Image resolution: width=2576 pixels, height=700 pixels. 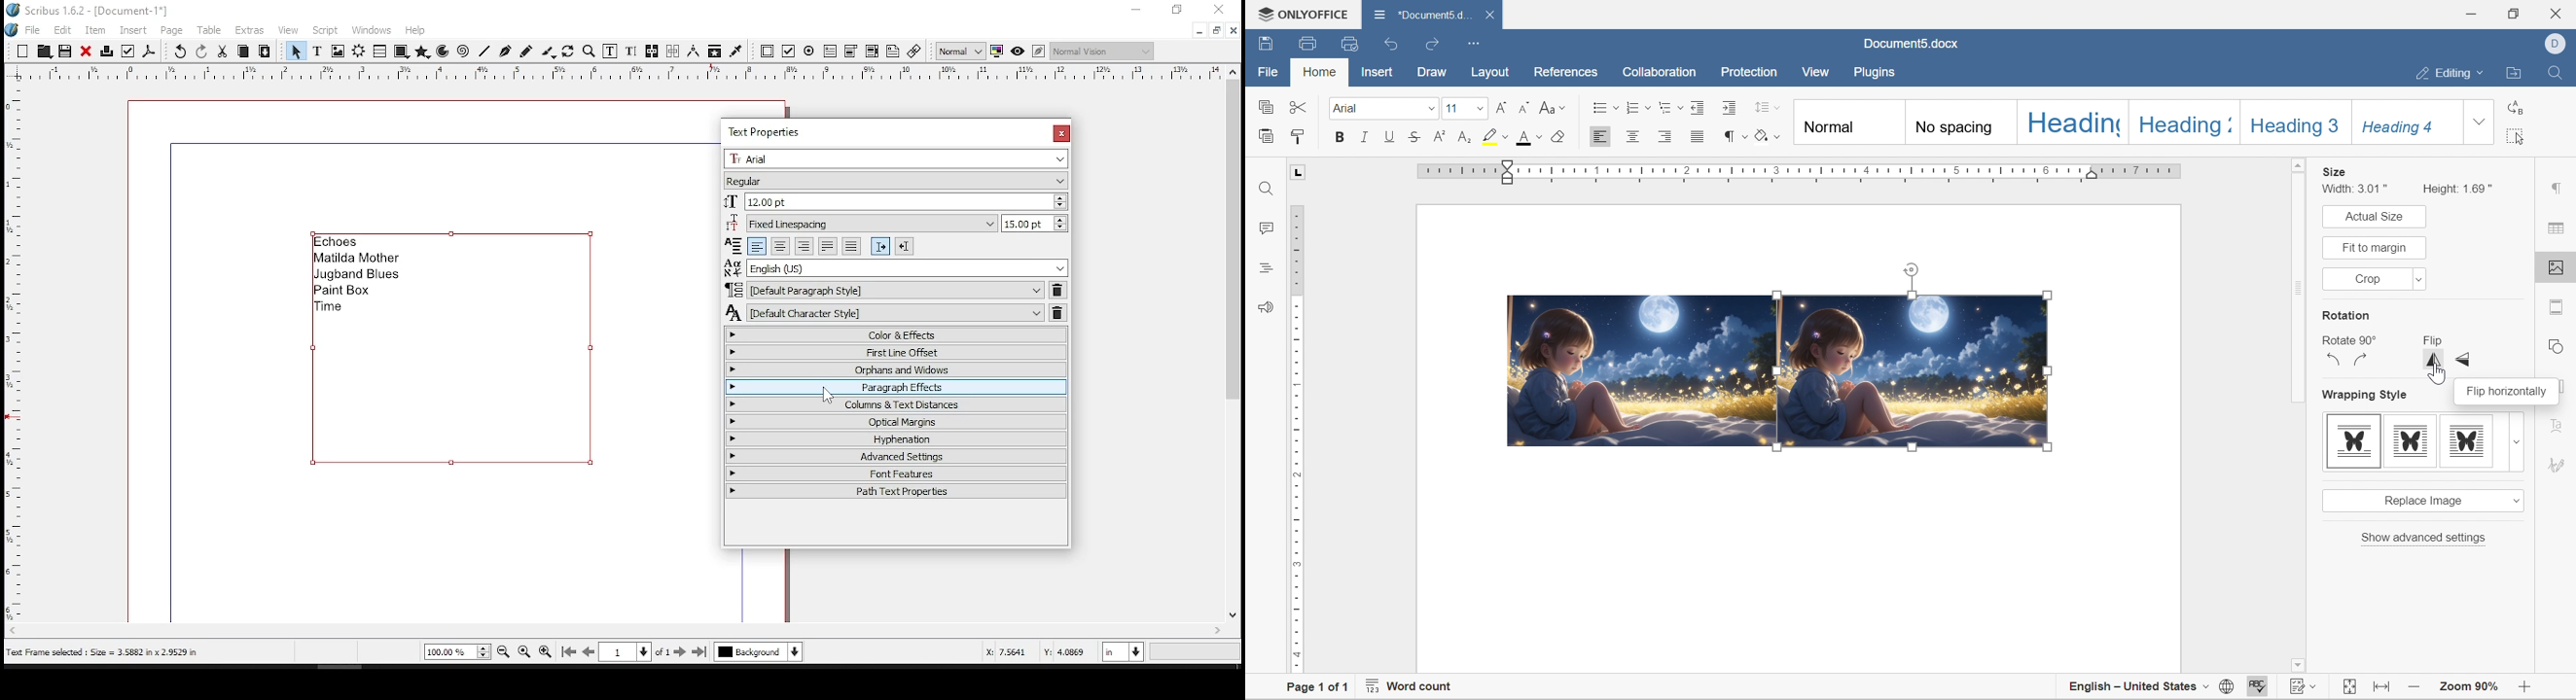 I want to click on text properties, so click(x=769, y=130).